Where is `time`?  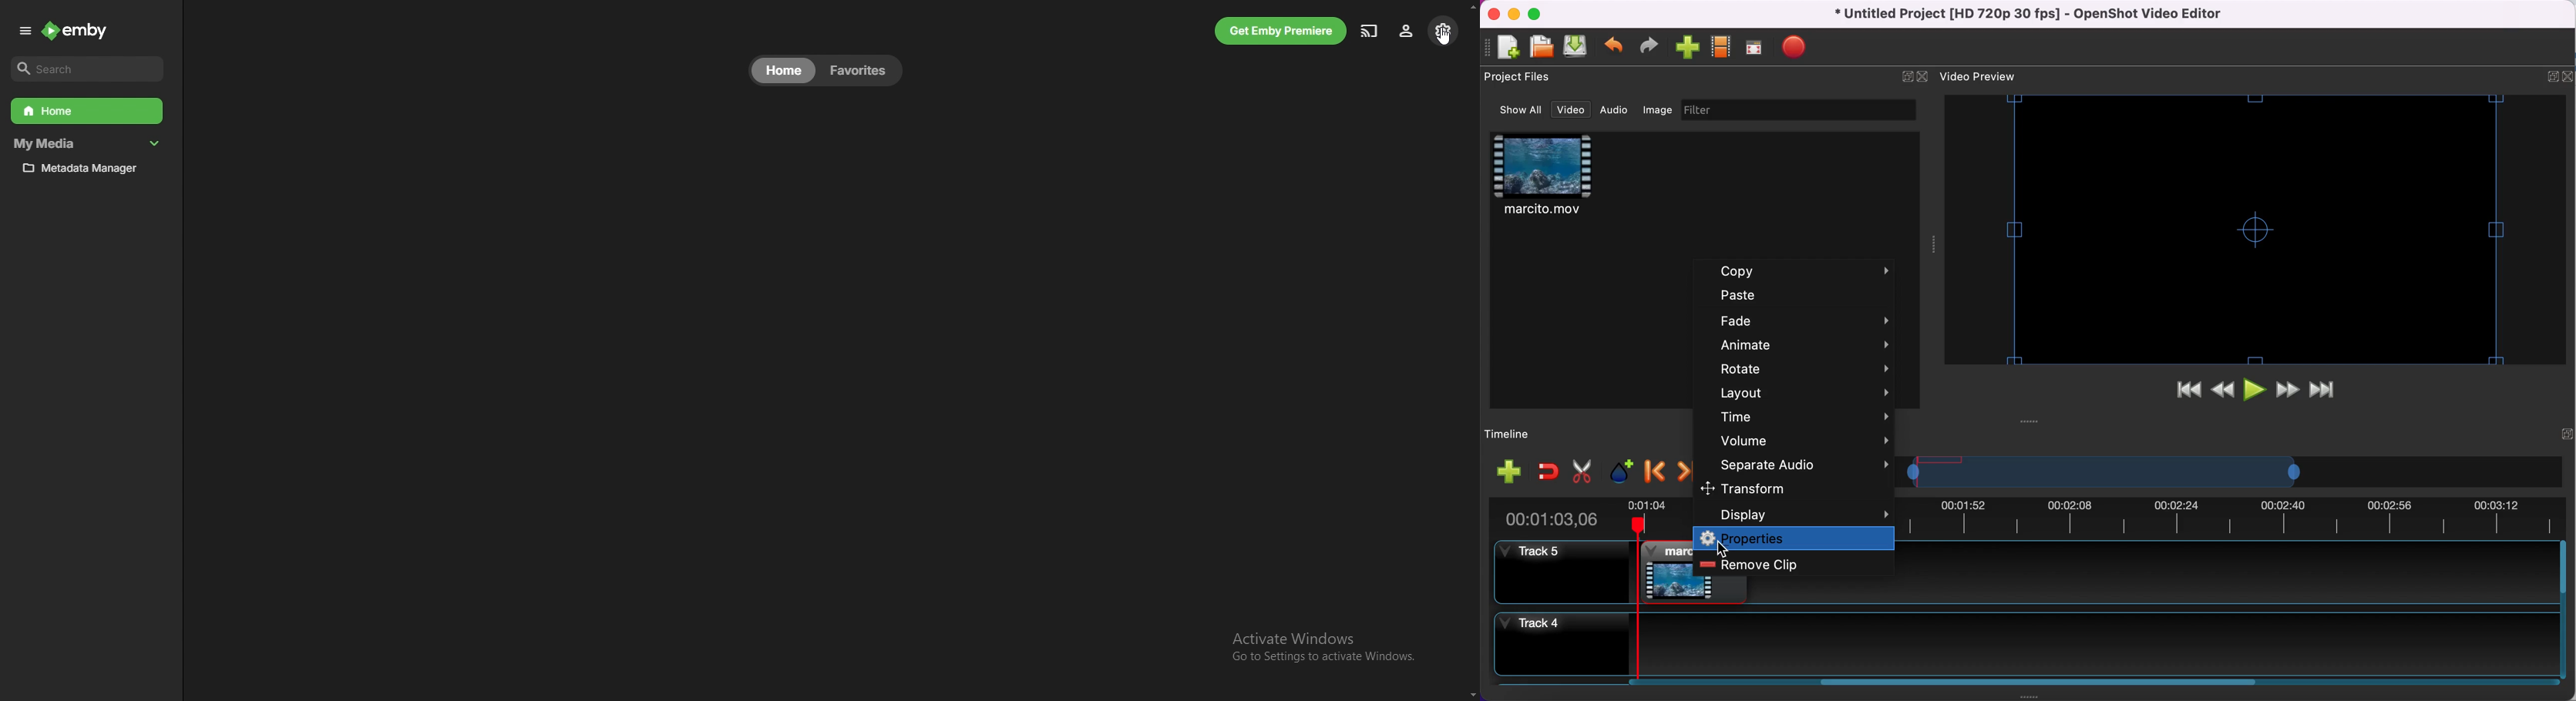
time is located at coordinates (1799, 417).